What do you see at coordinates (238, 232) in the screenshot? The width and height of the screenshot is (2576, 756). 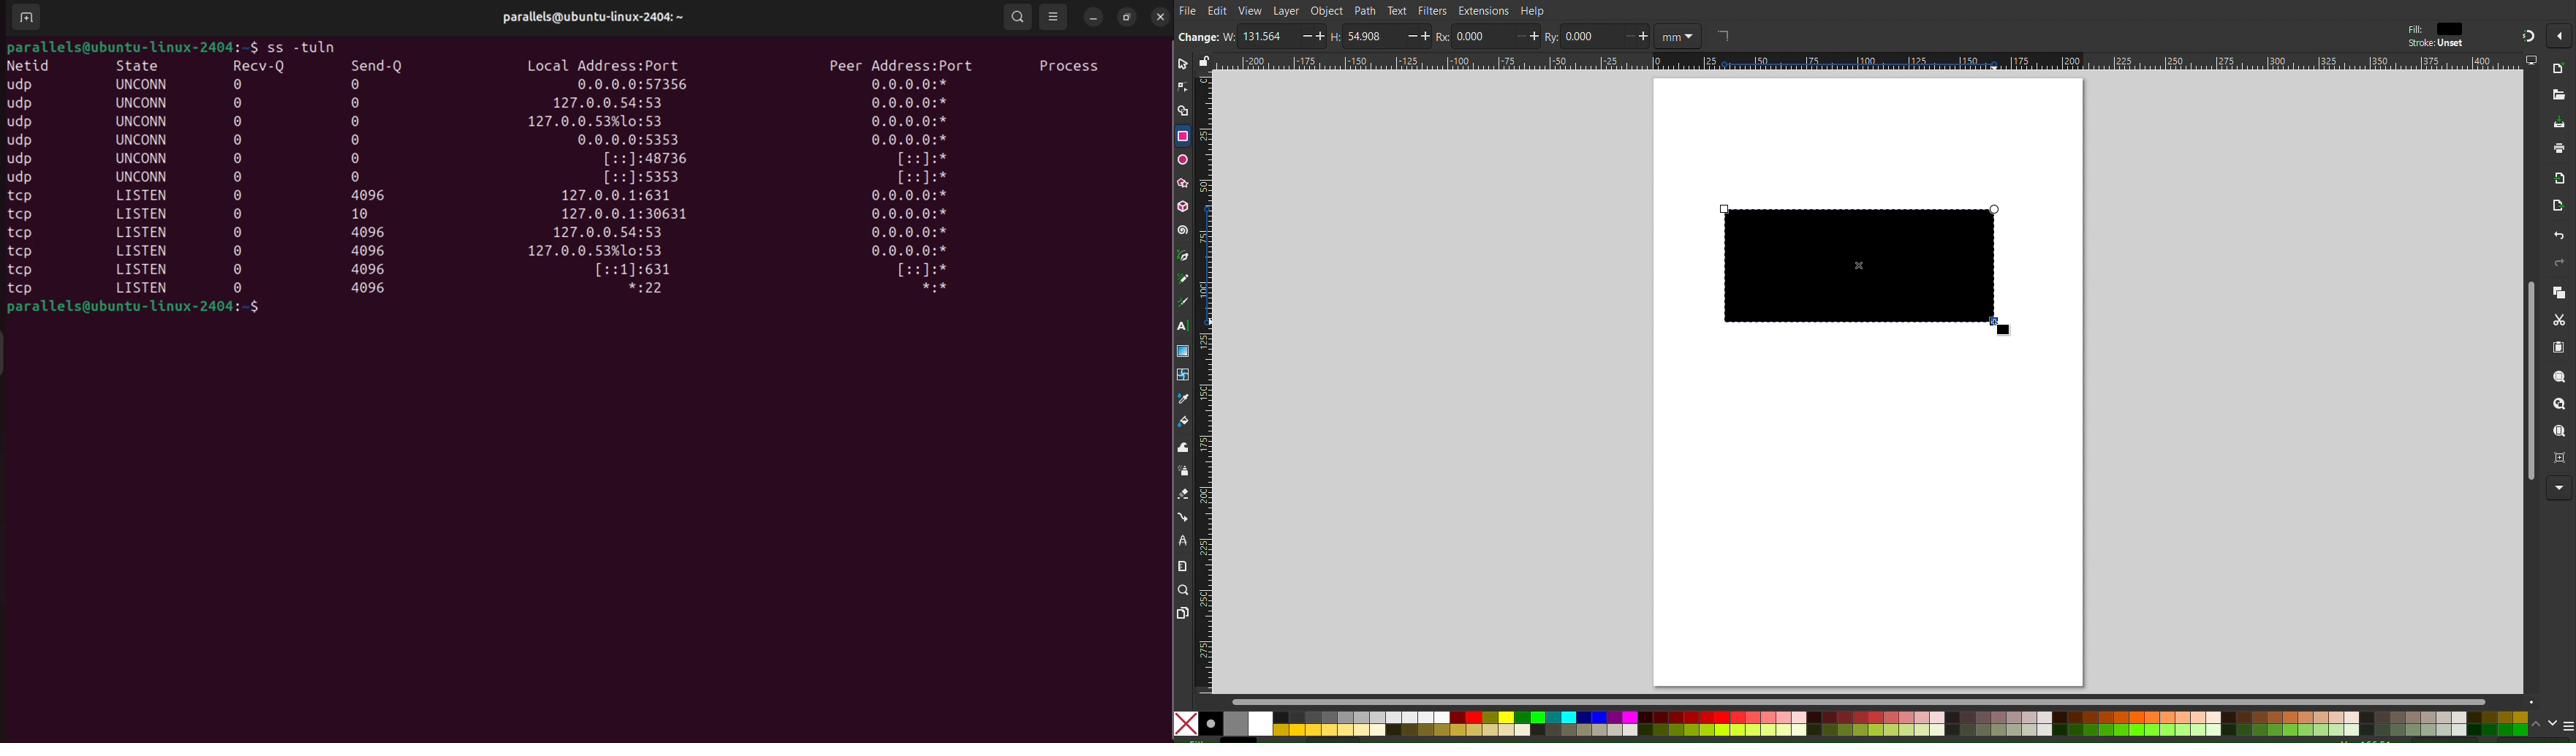 I see `` at bounding box center [238, 232].